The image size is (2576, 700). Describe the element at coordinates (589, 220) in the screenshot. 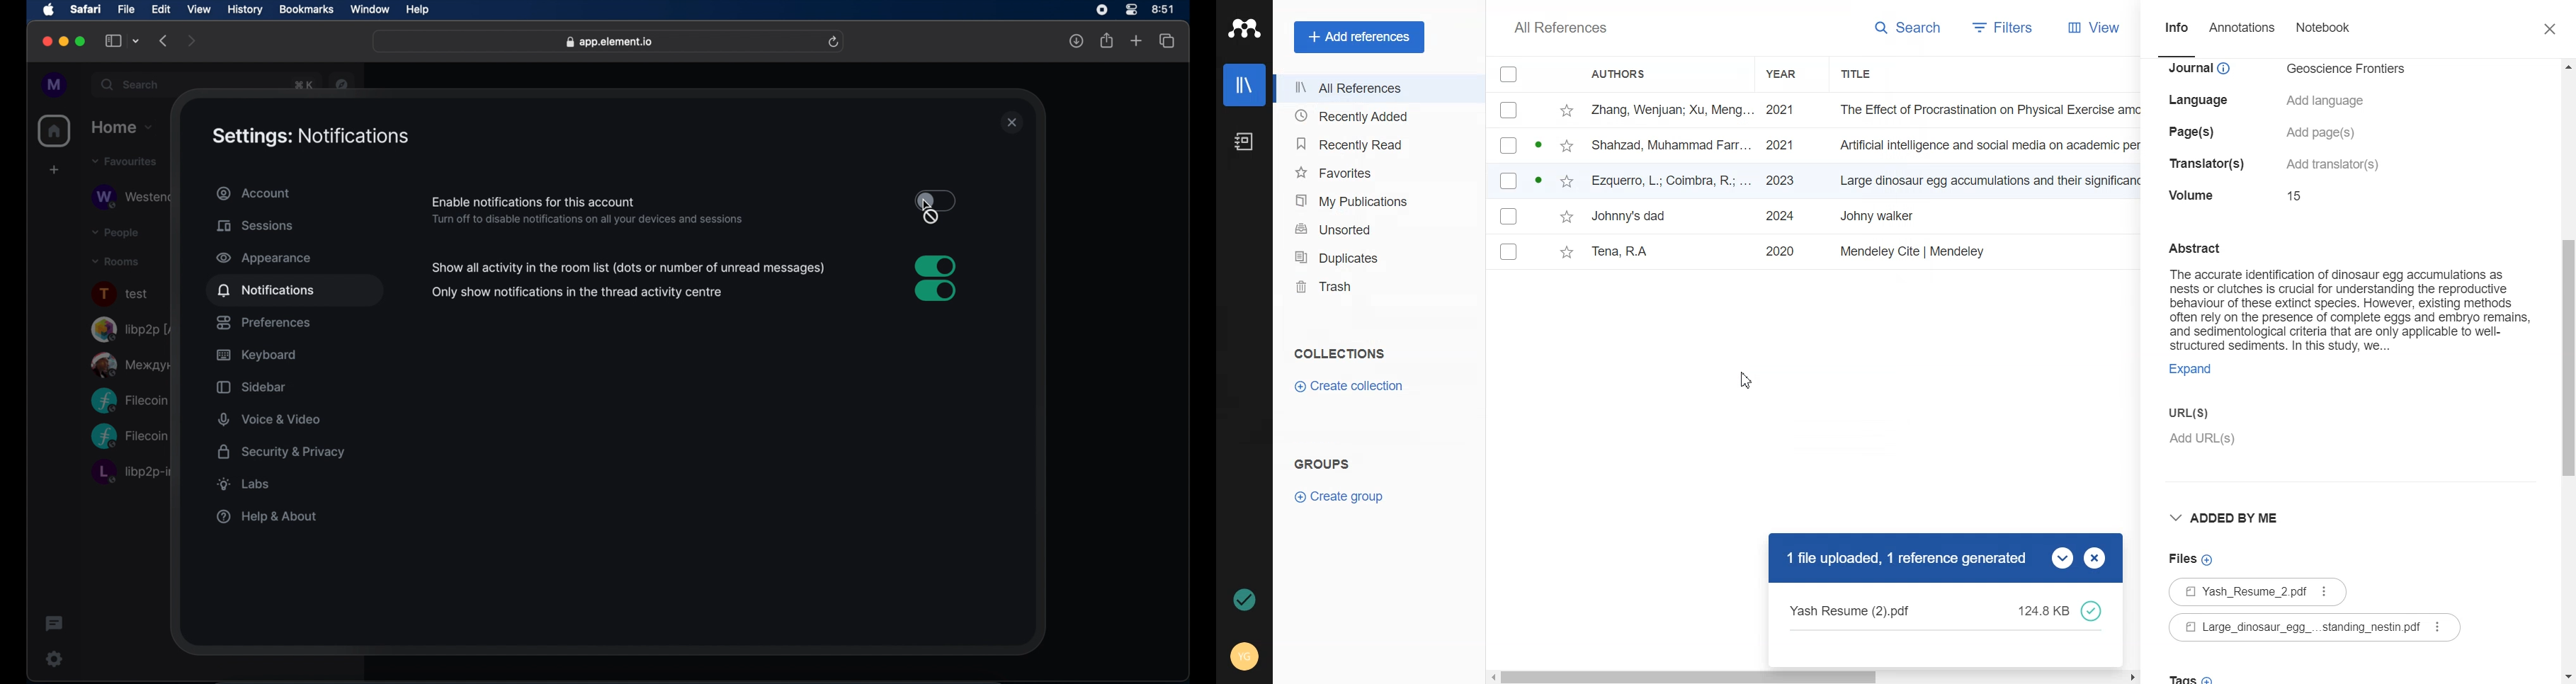

I see `info- turn off to disable notifications on all devices and sessions.` at that location.